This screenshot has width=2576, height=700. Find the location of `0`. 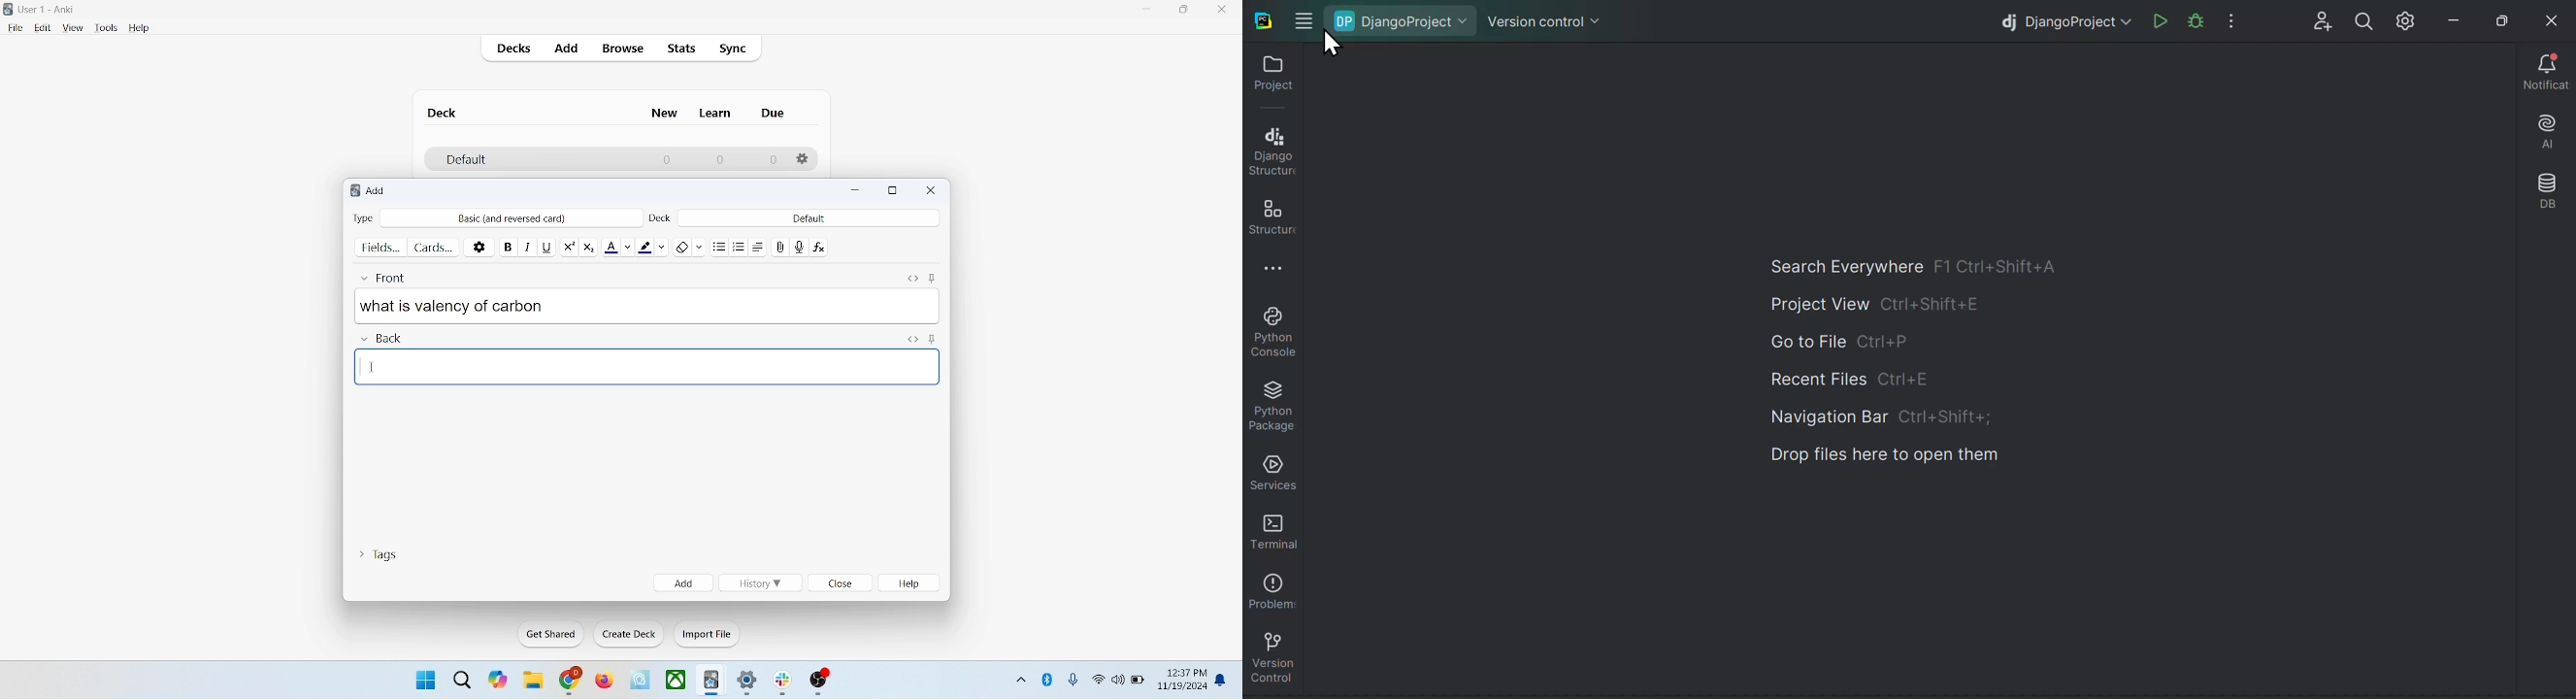

0 is located at coordinates (668, 159).